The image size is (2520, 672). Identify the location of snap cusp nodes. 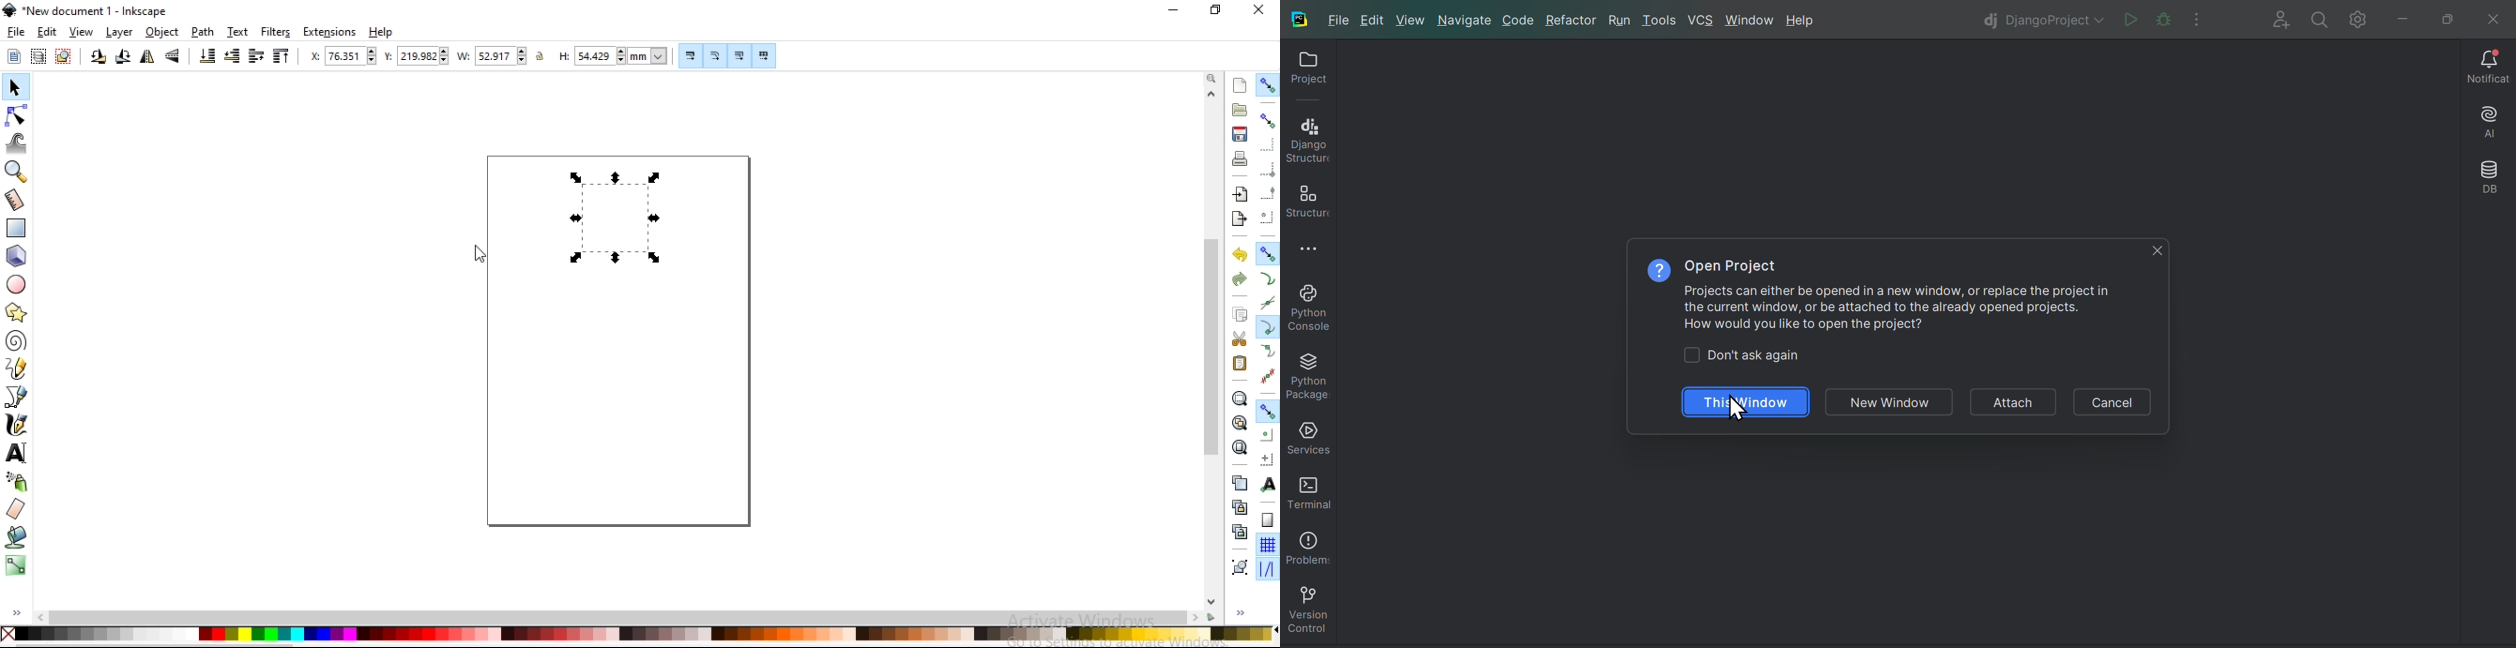
(1267, 327).